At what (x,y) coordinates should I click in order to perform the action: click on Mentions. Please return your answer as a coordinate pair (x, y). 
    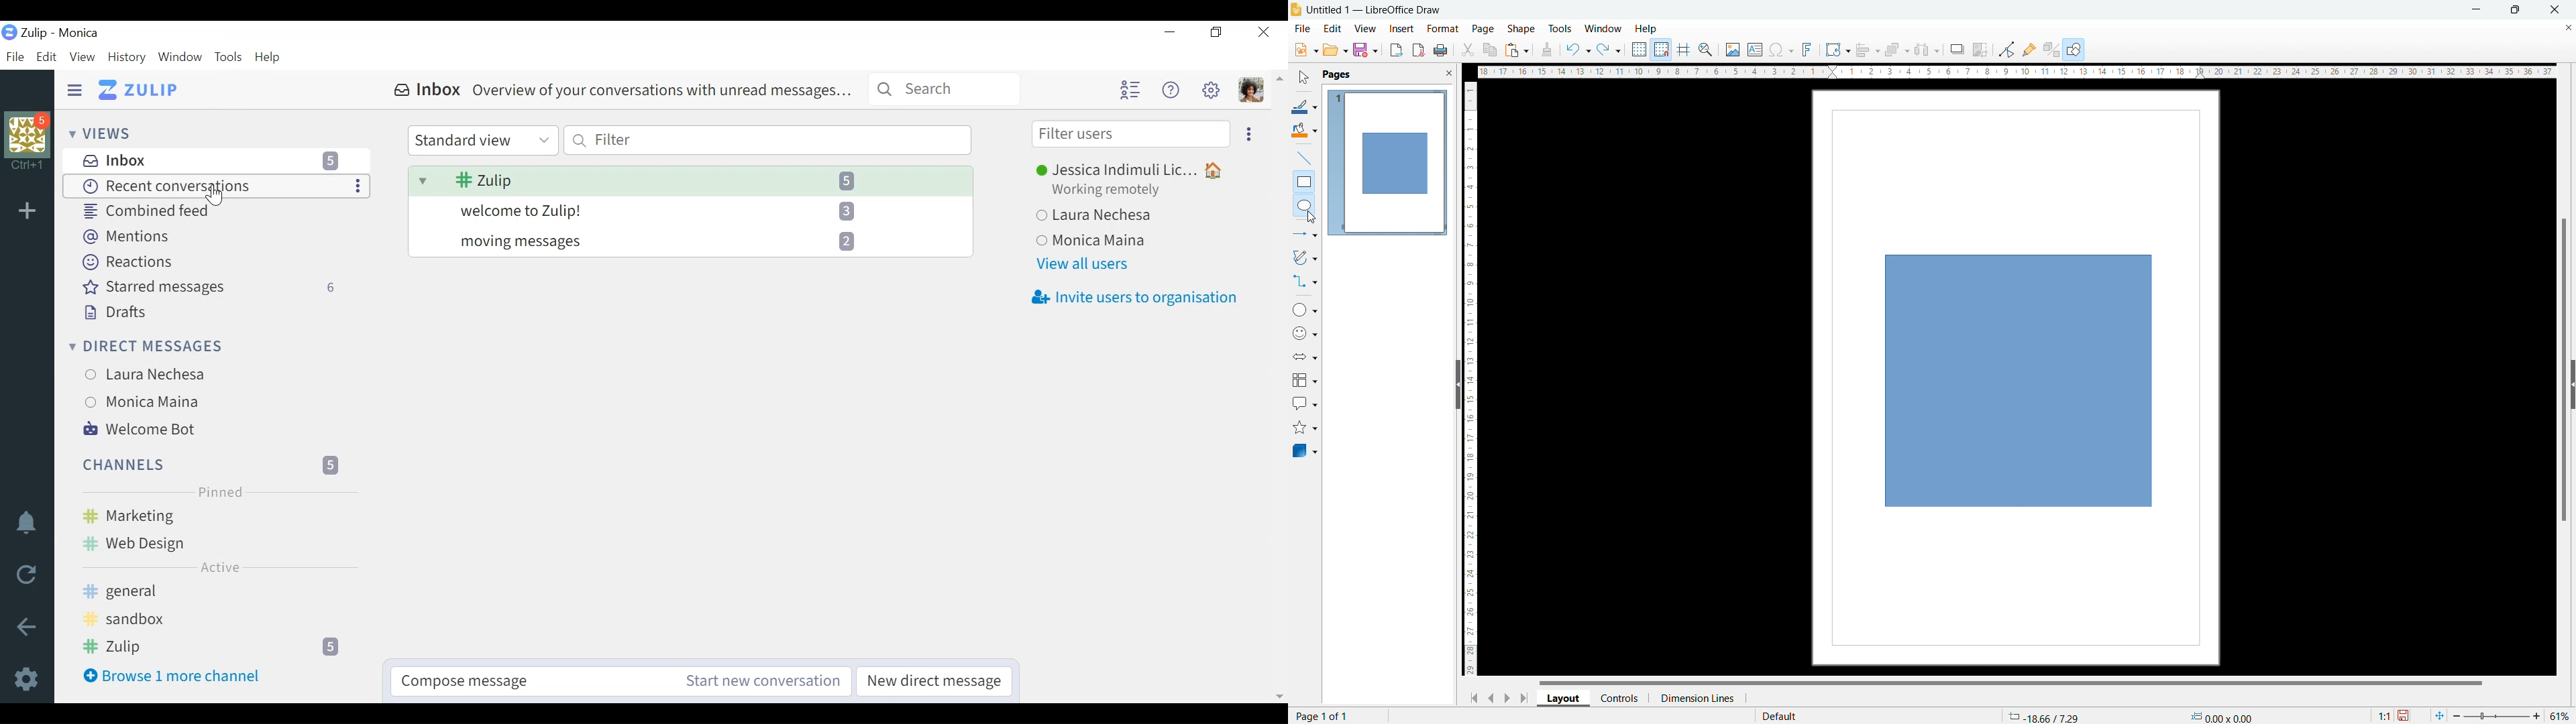
    Looking at the image, I should click on (126, 238).